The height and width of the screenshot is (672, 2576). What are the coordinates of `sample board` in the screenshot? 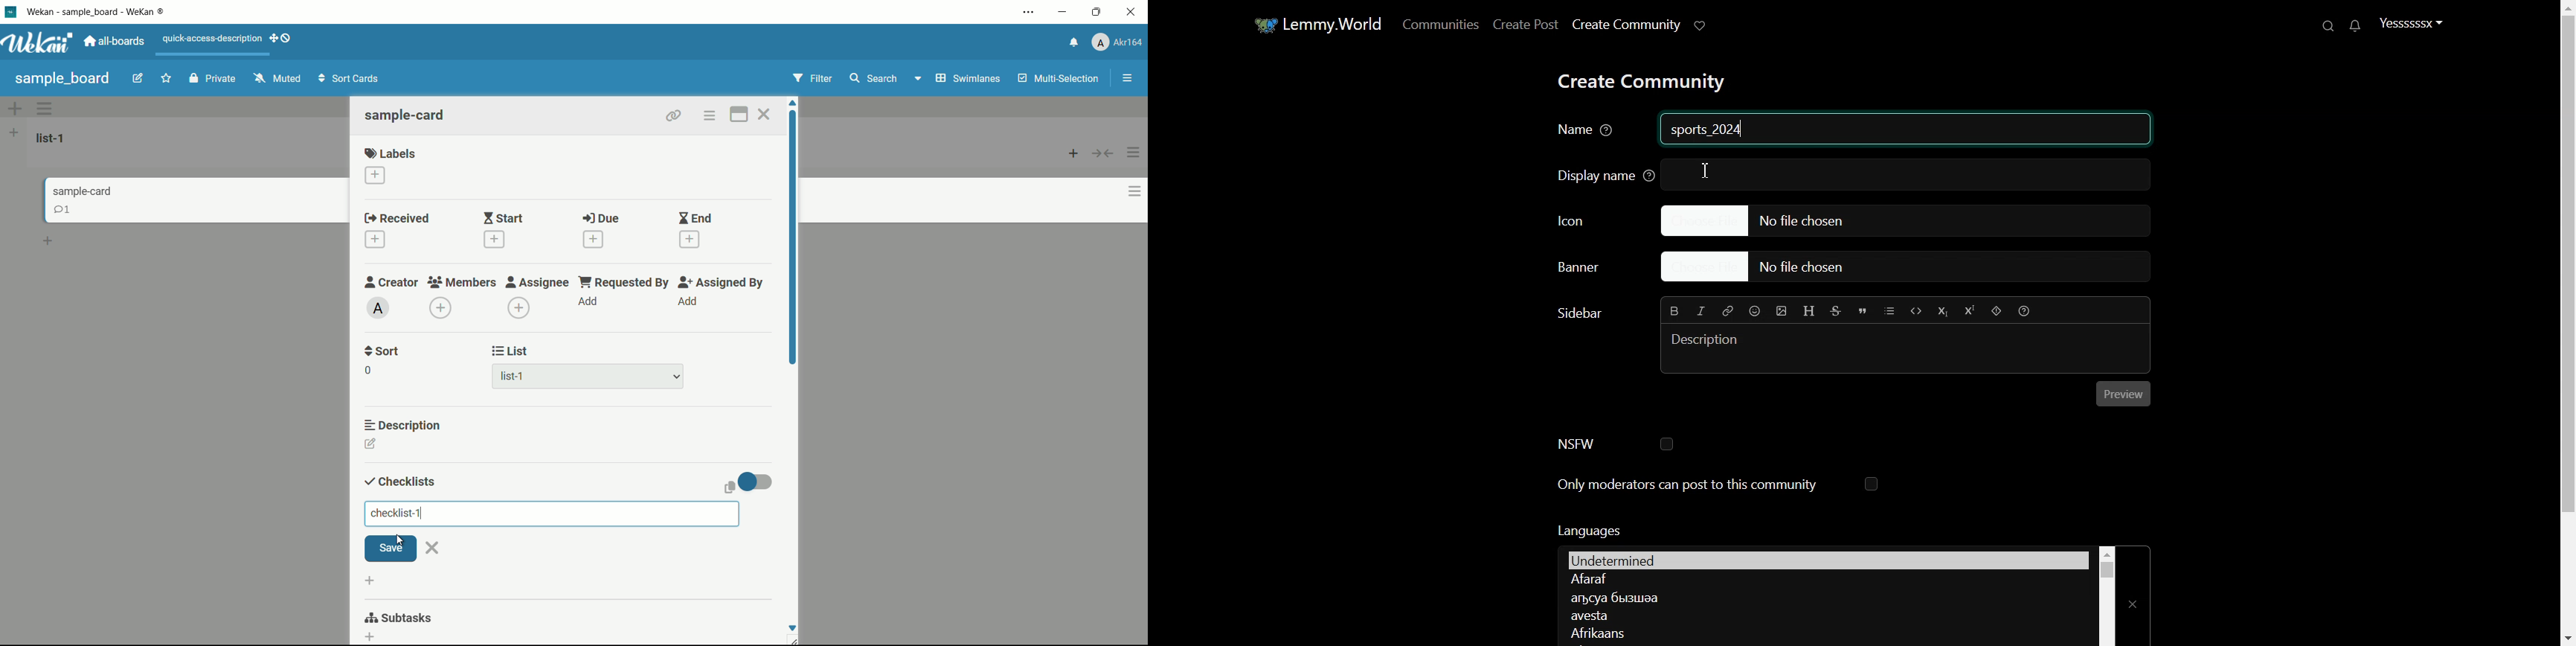 It's located at (62, 78).